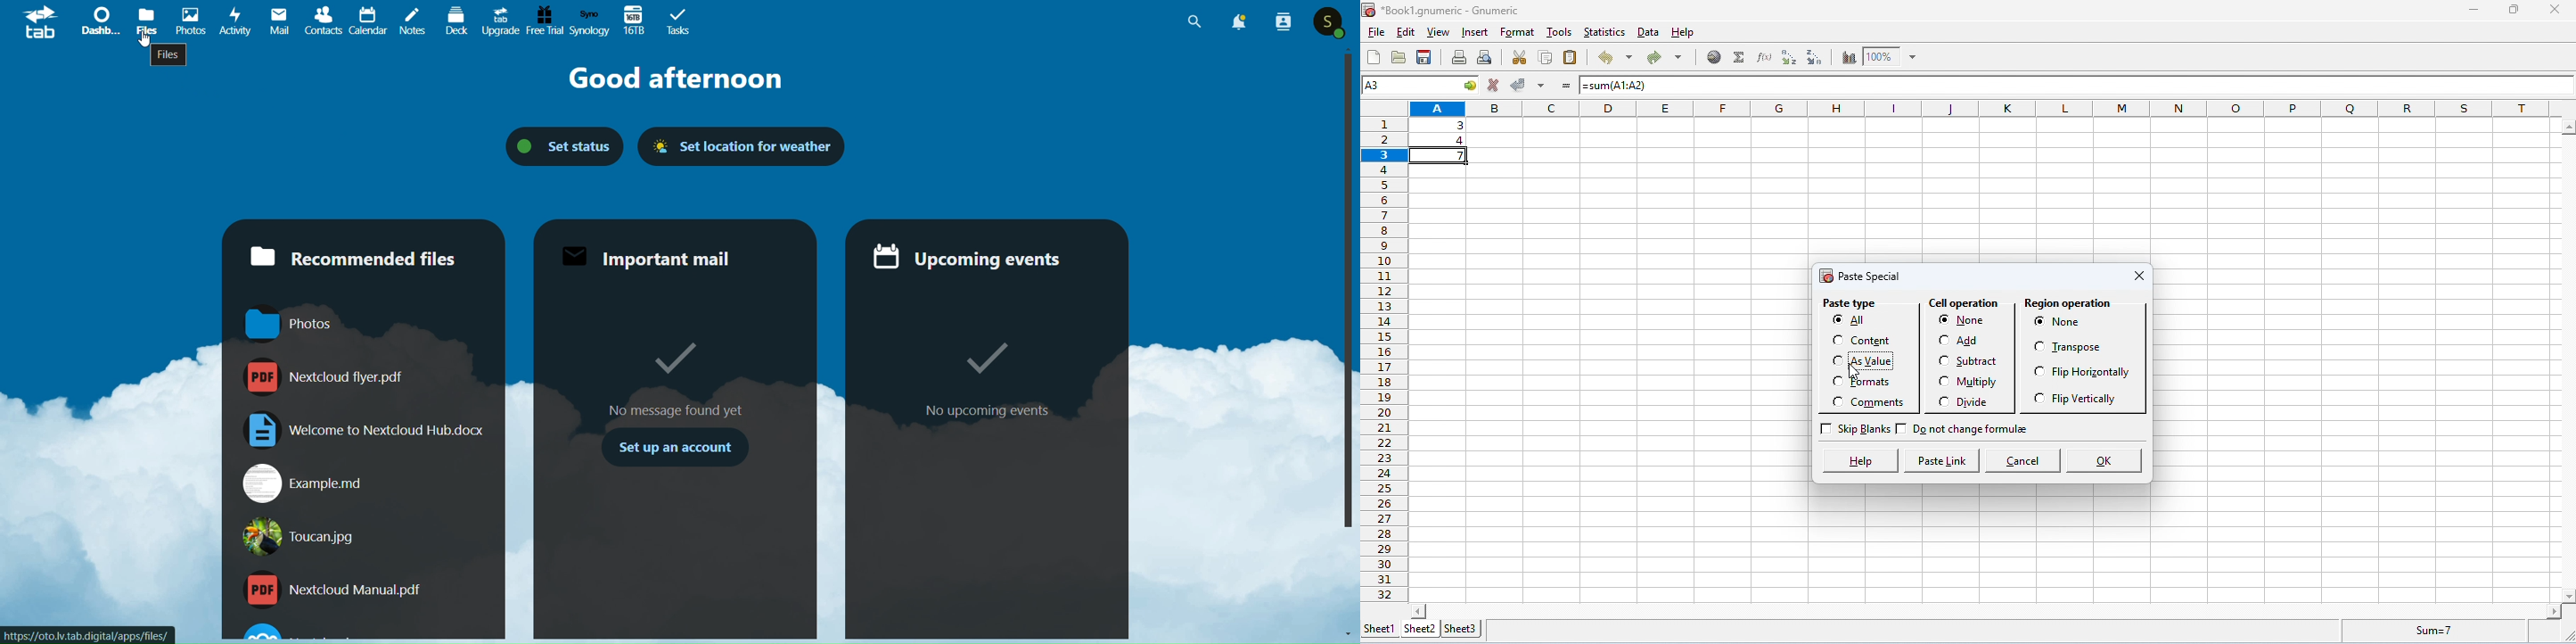  Describe the element at coordinates (366, 484) in the screenshot. I see `Example.md` at that location.